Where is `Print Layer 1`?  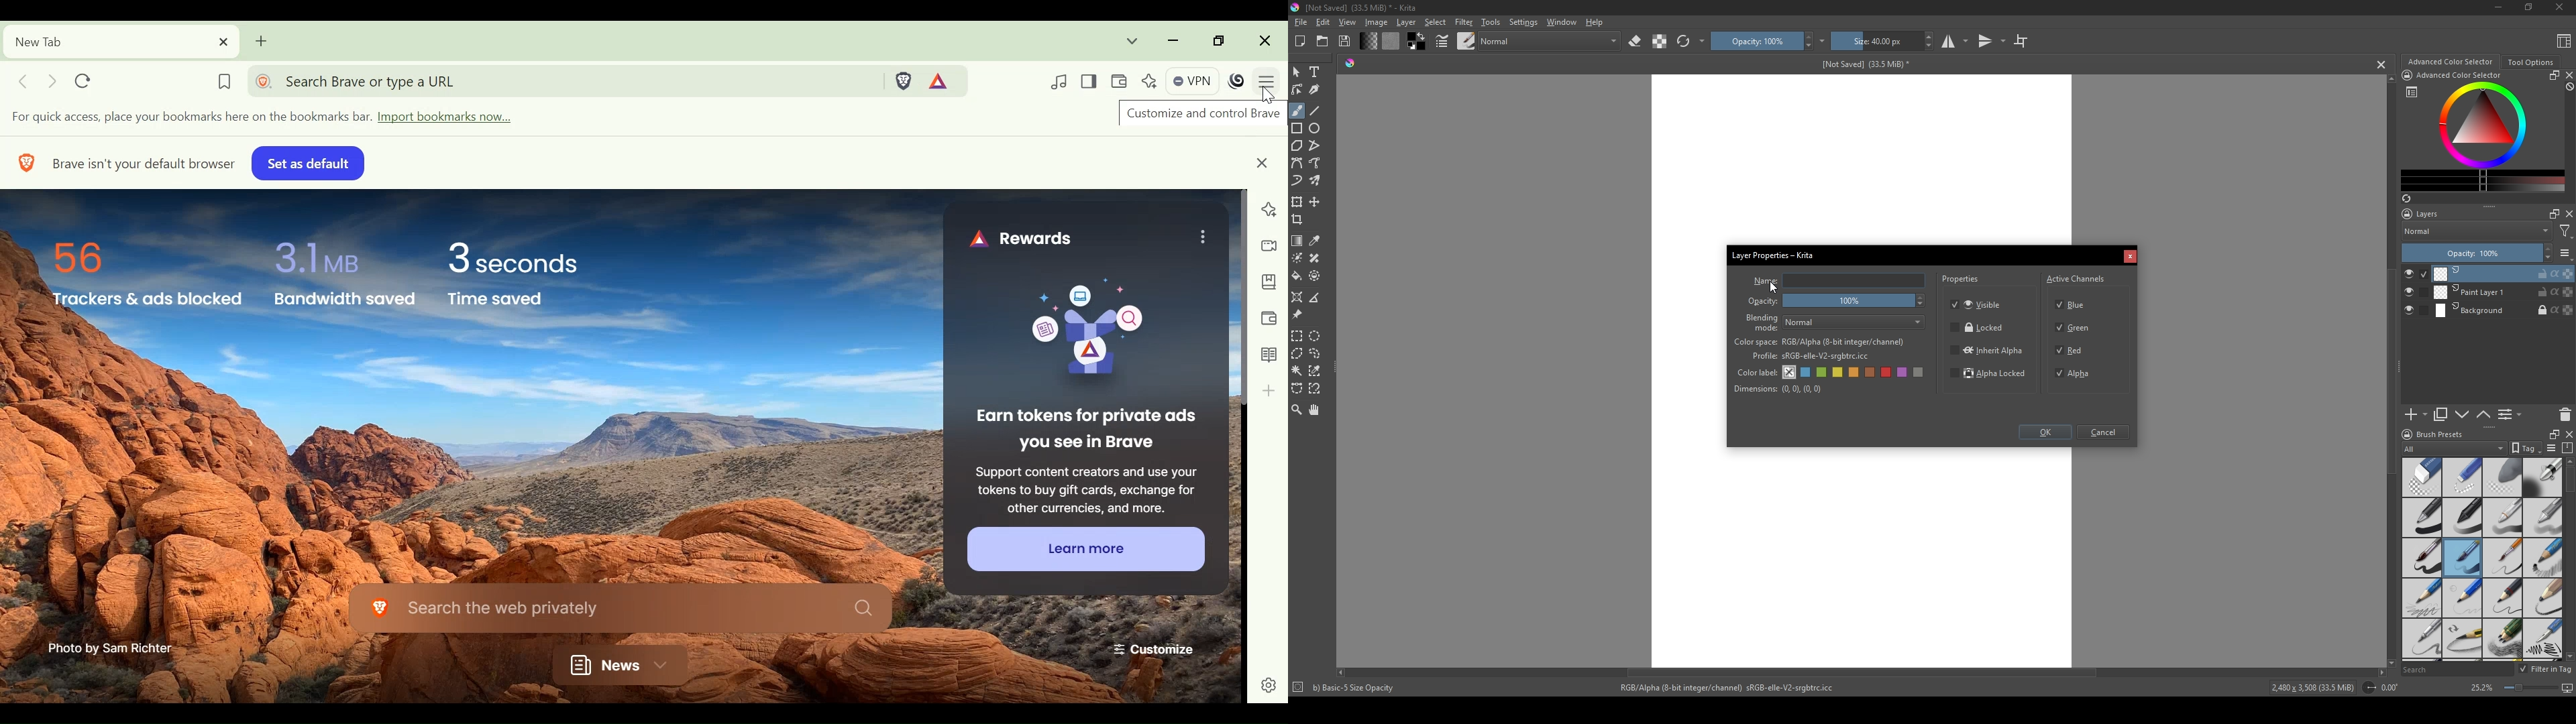 Print Layer 1 is located at coordinates (2504, 293).